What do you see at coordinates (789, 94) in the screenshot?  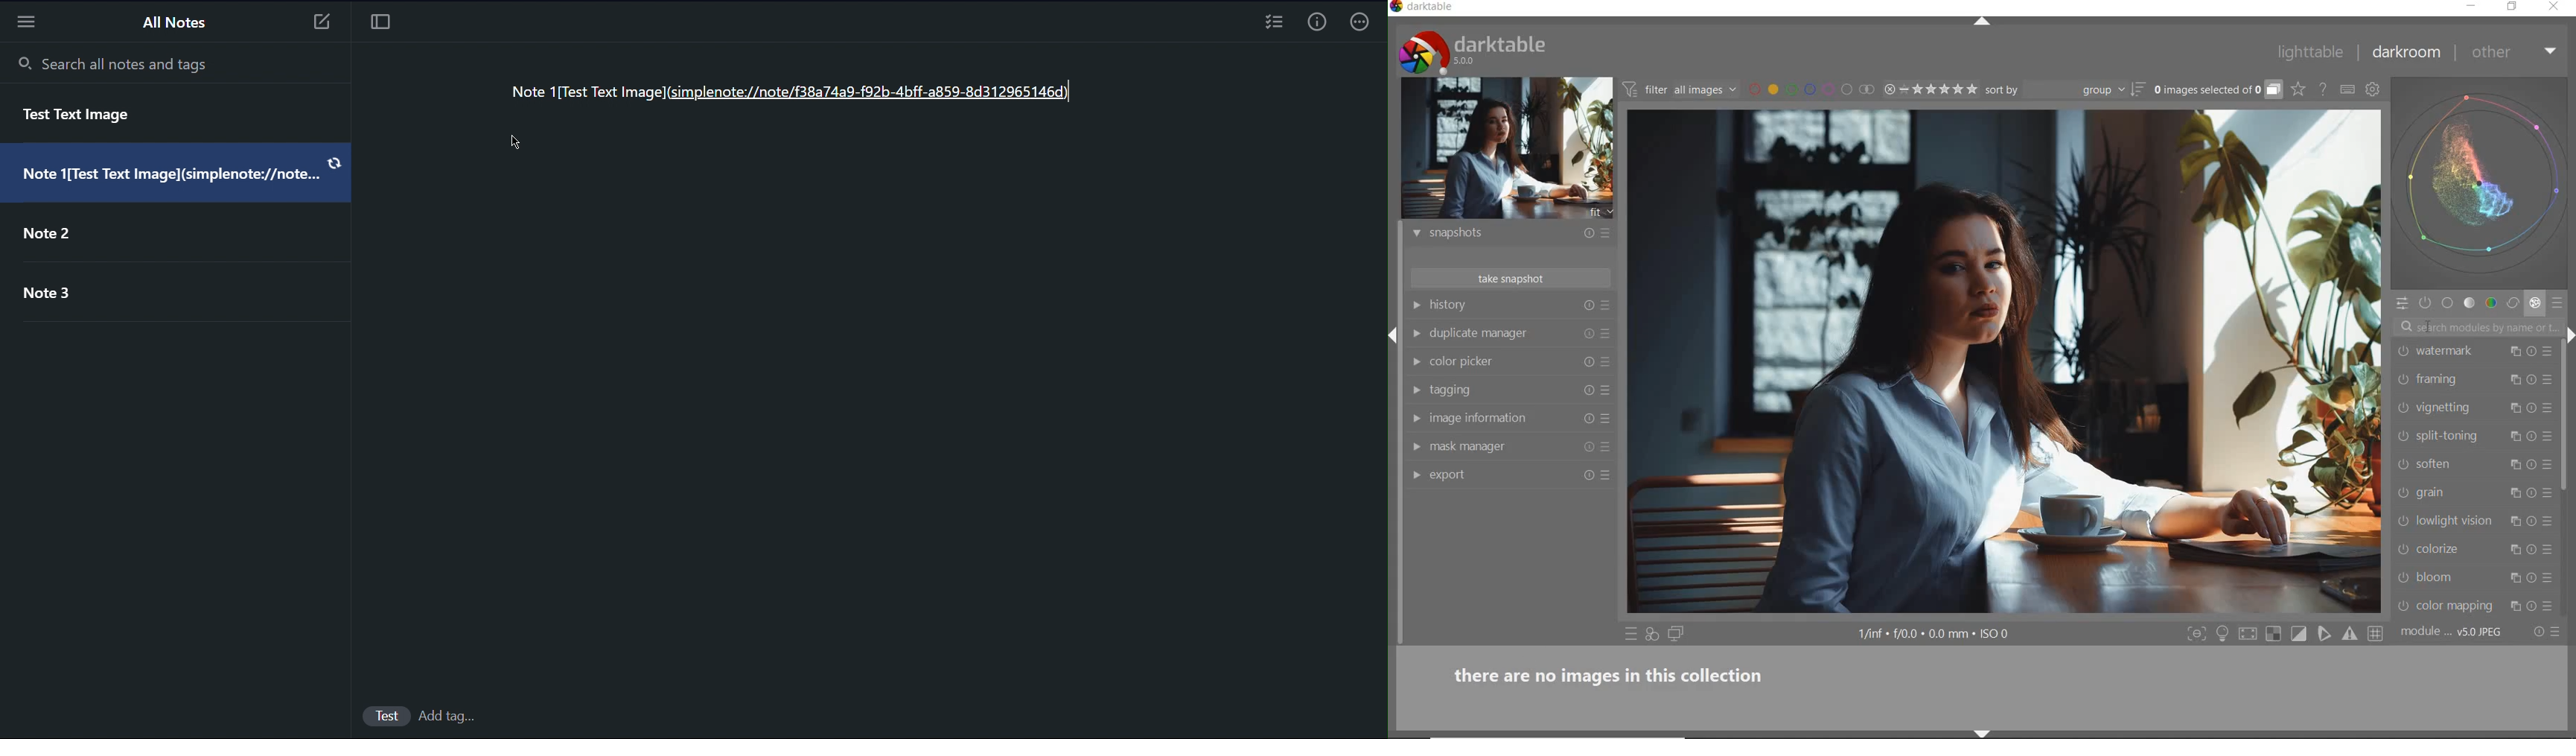 I see `Note 1[Test Text Image](simplenote://note/f38a74a9-f92b-4bff-a859-8d312965146d |` at bounding box center [789, 94].